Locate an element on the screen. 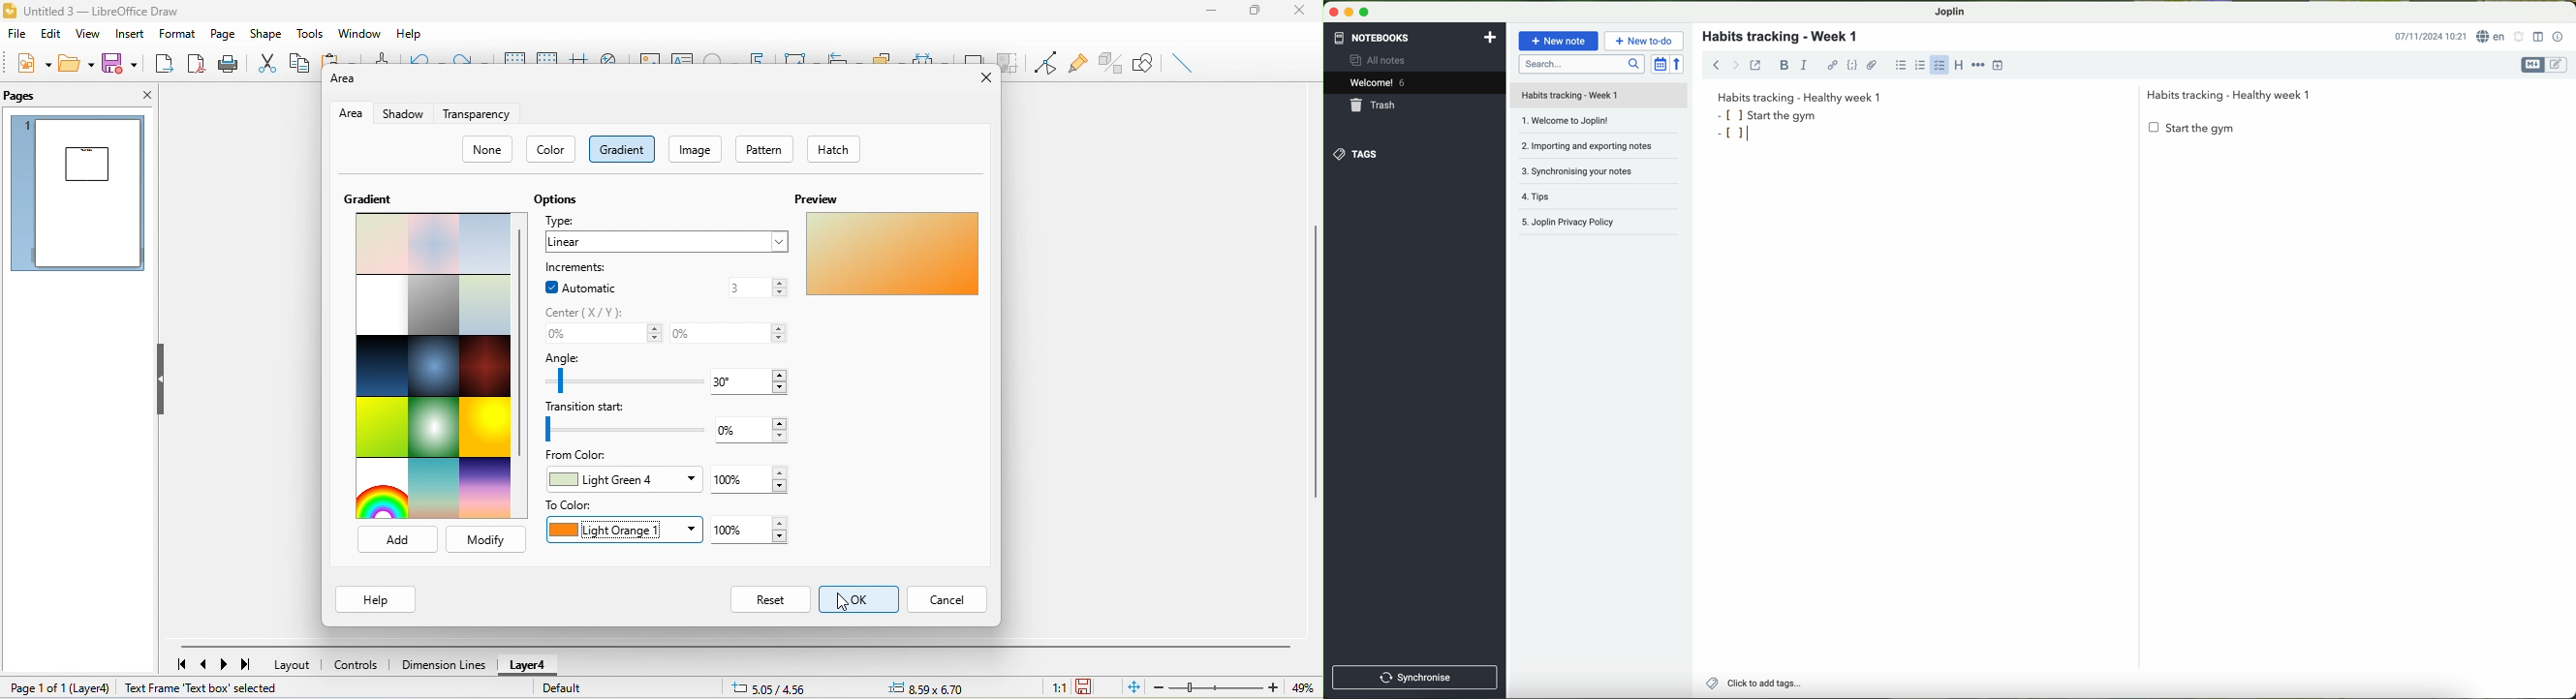  neon light is located at coordinates (433, 426).